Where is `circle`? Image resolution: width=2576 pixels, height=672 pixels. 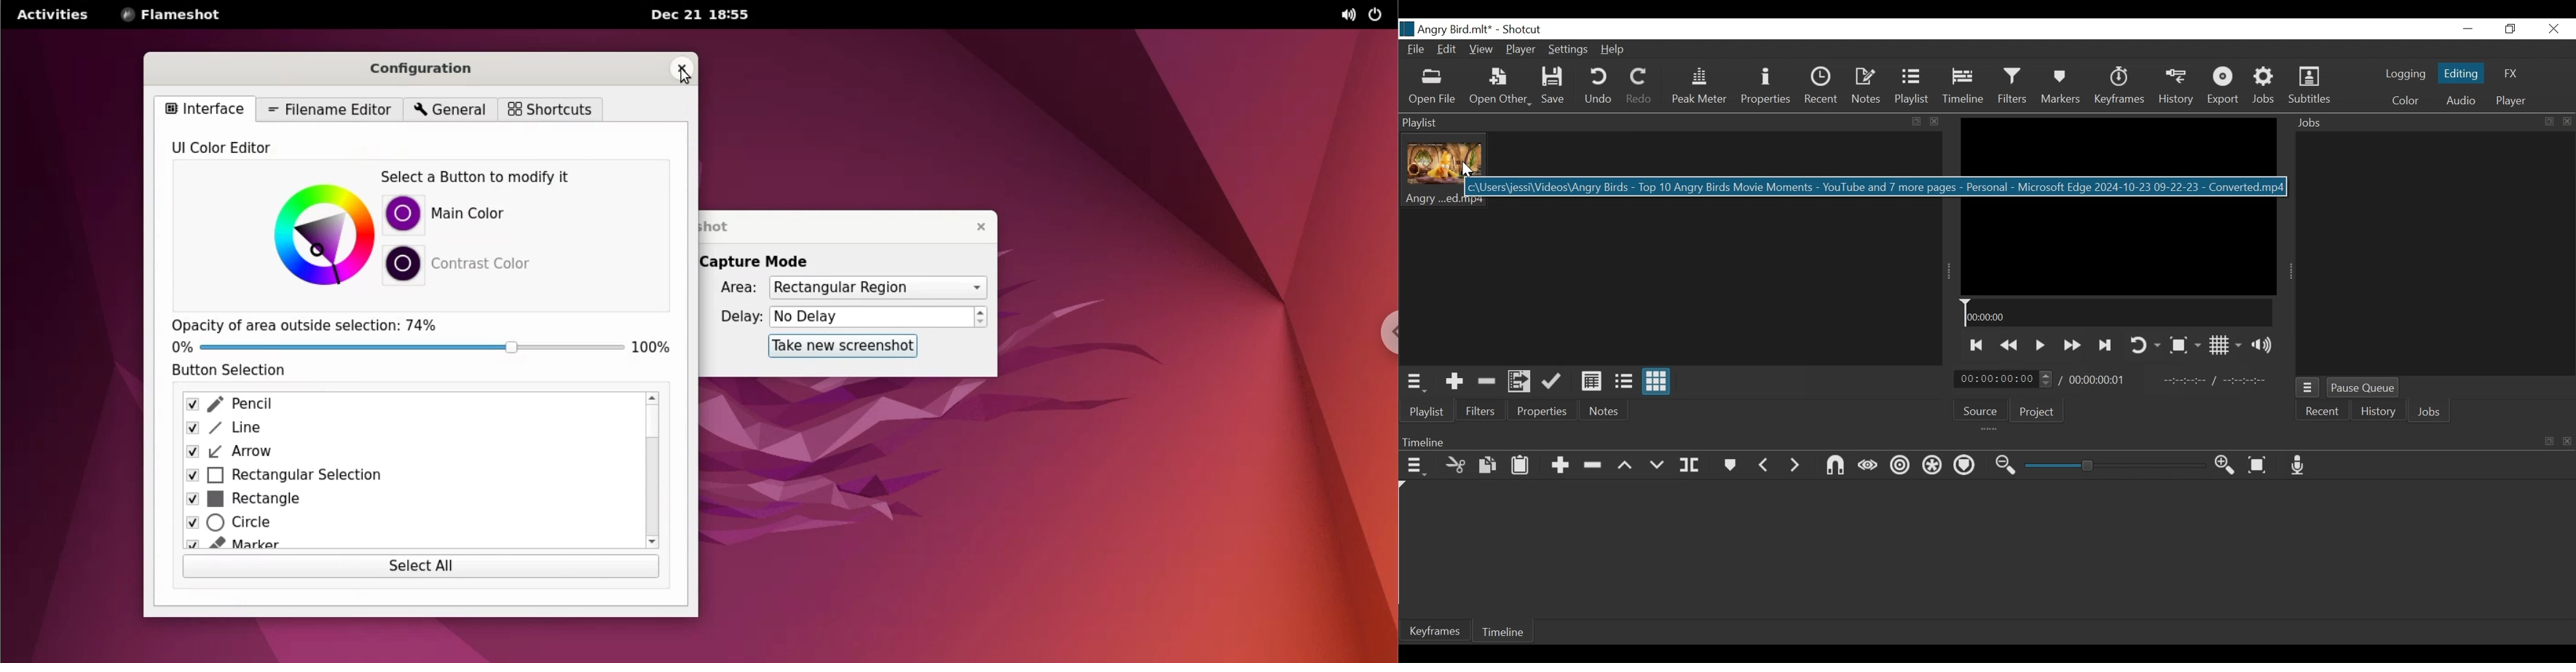
circle is located at coordinates (398, 527).